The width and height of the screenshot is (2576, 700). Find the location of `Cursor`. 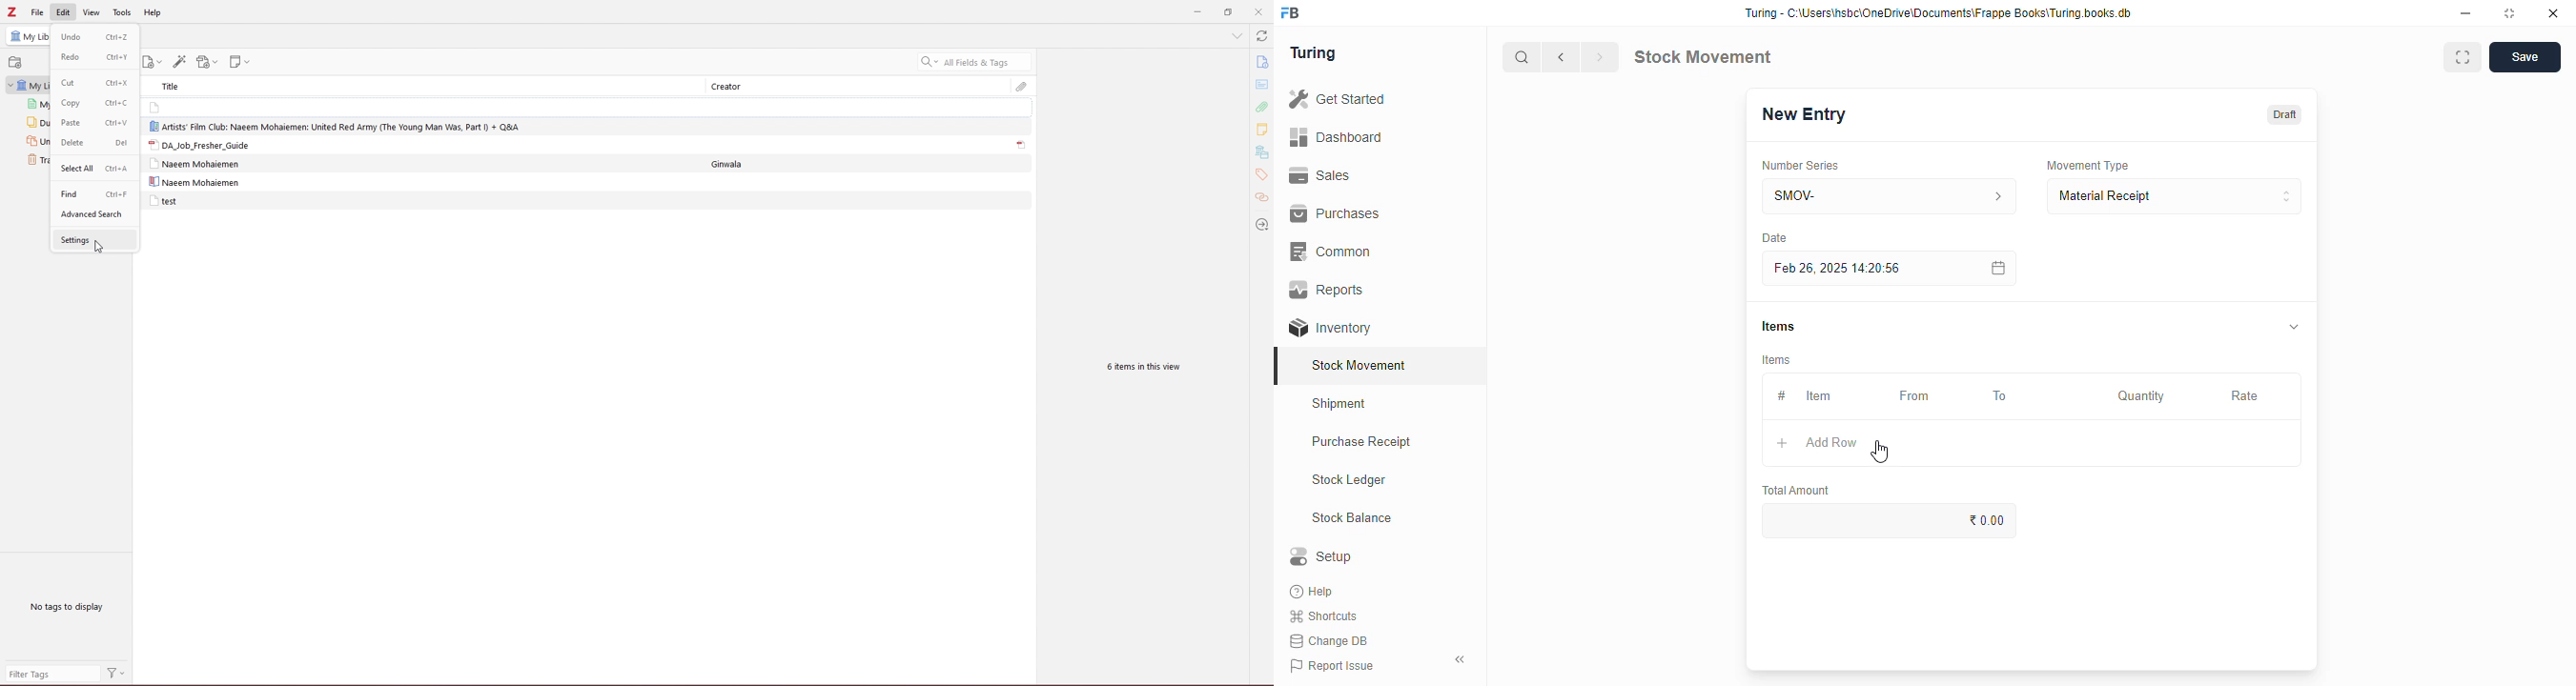

Cursor is located at coordinates (97, 247).